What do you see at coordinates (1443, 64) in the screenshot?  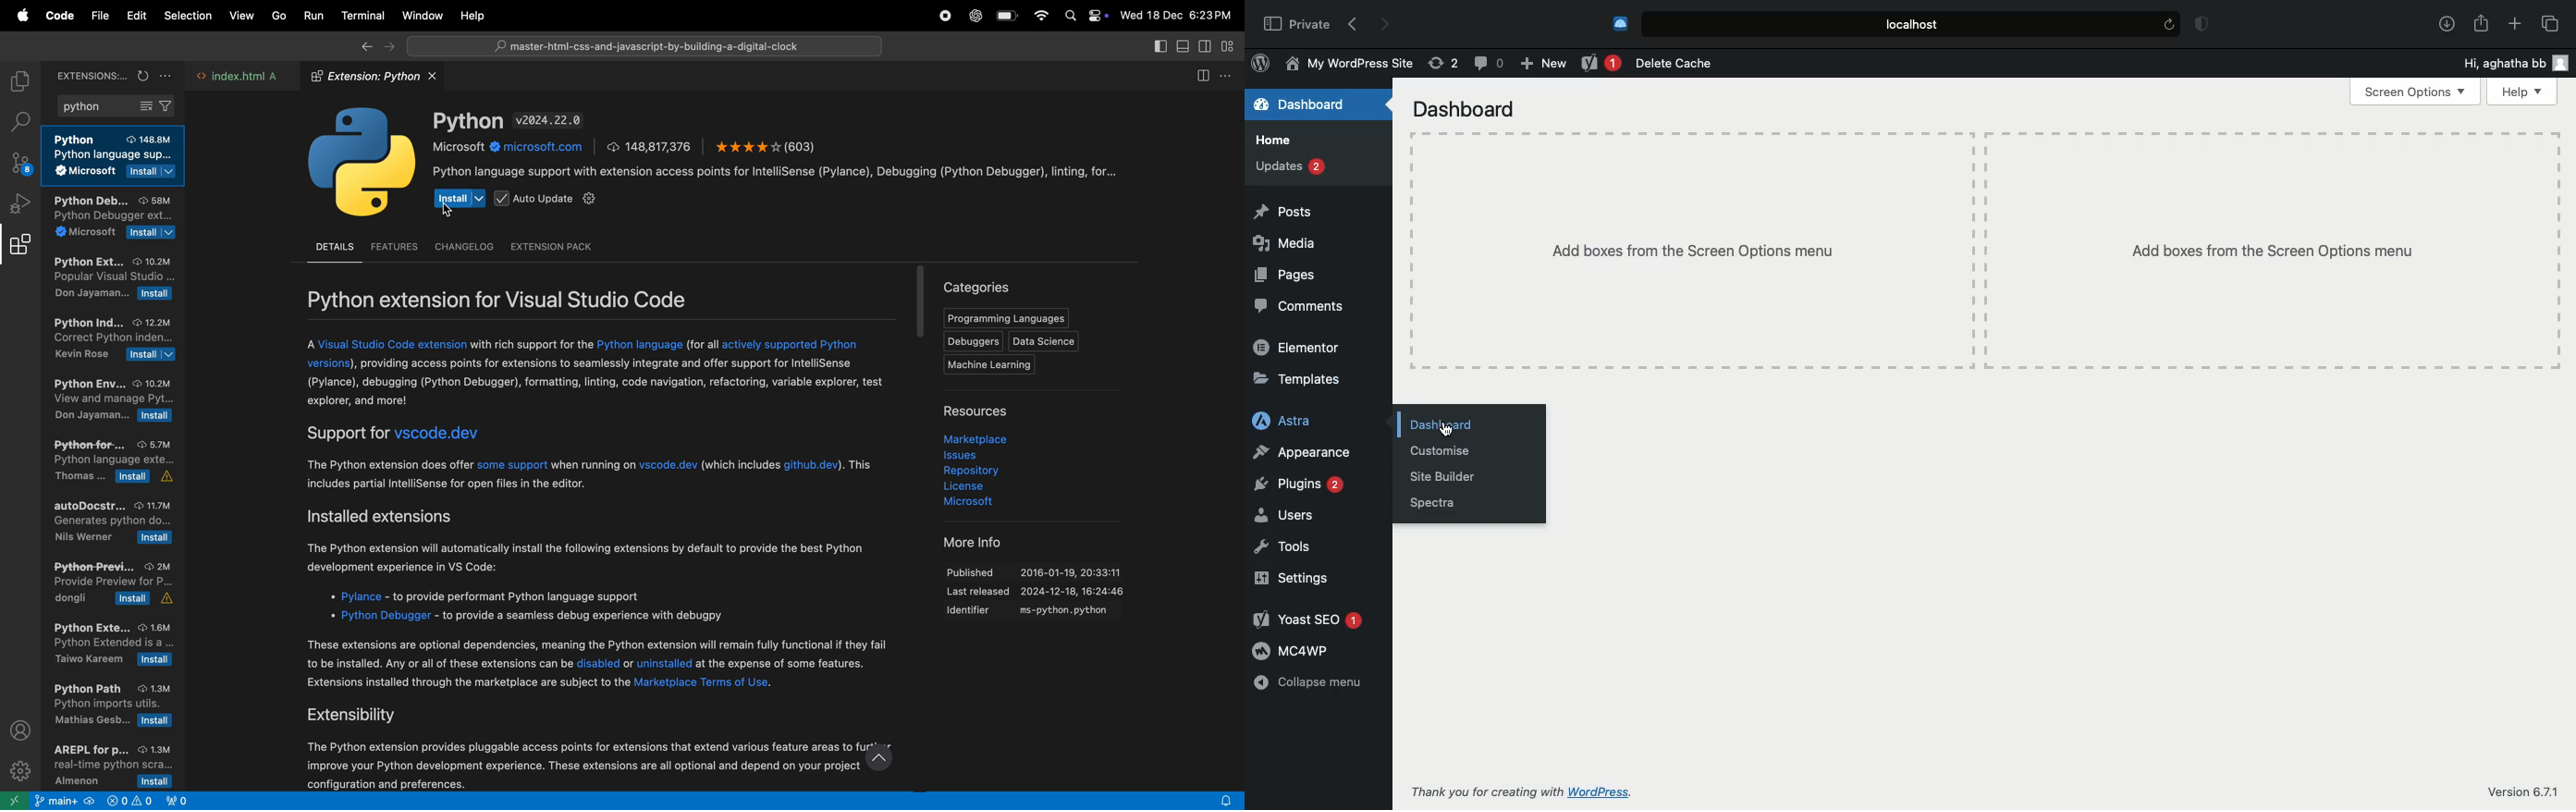 I see `Revision (2)` at bounding box center [1443, 64].